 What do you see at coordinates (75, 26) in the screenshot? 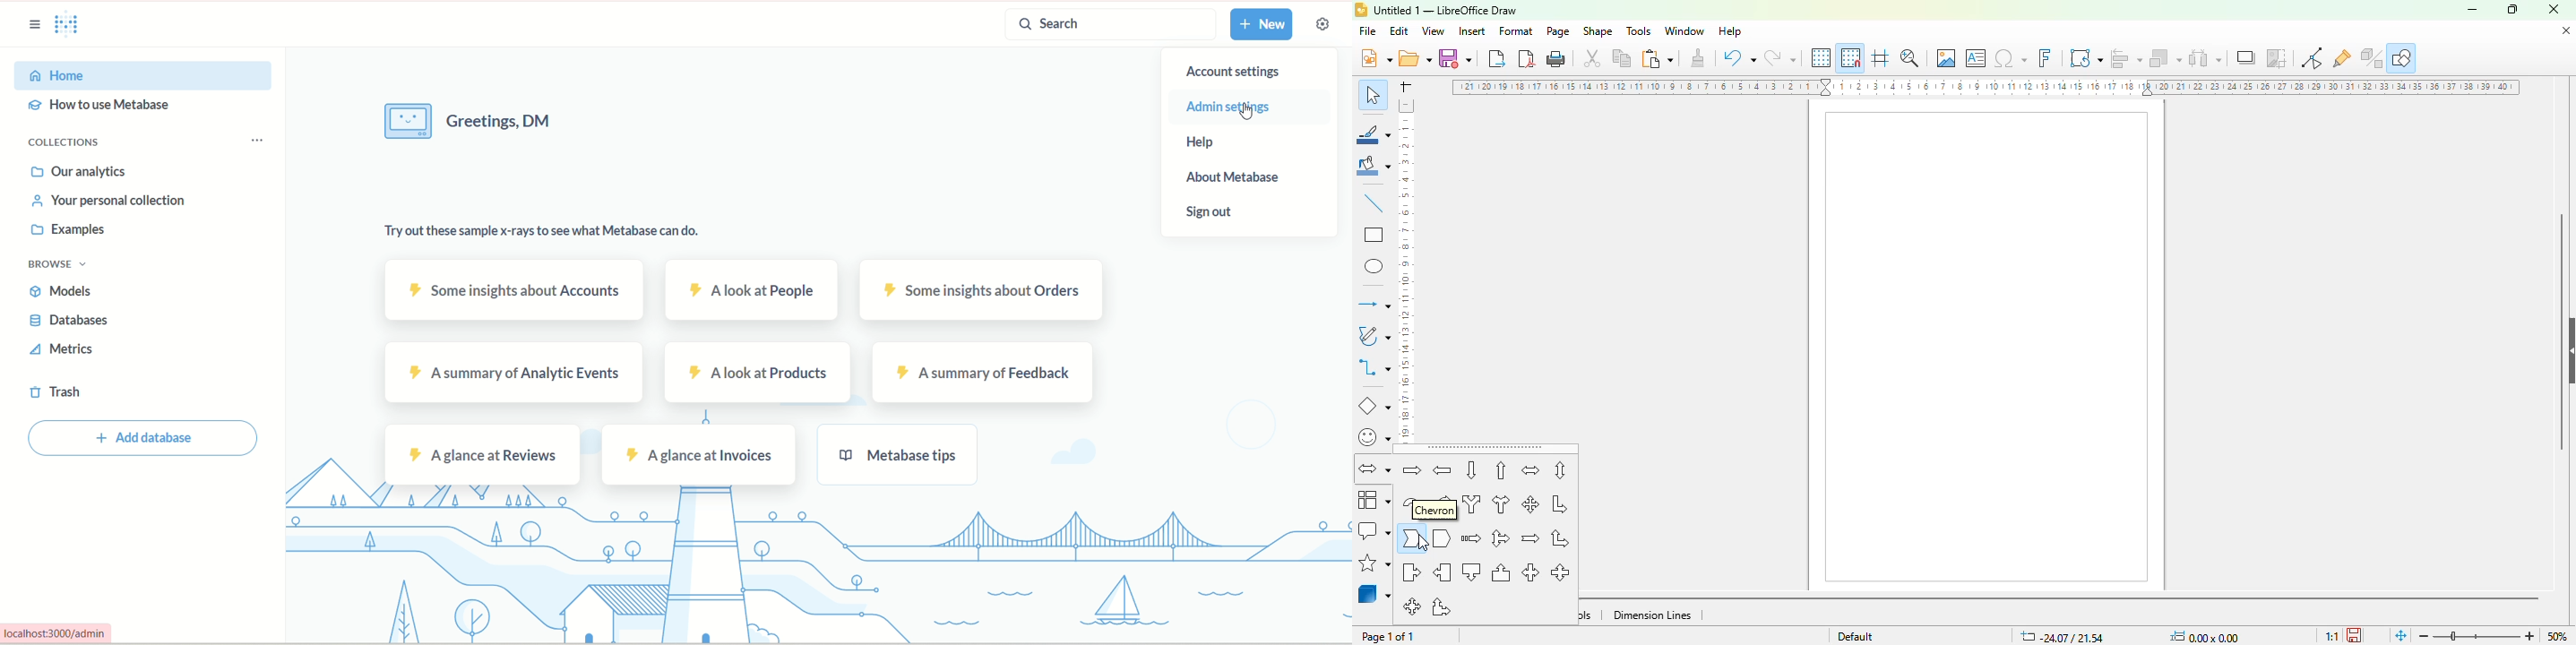
I see `logo` at bounding box center [75, 26].